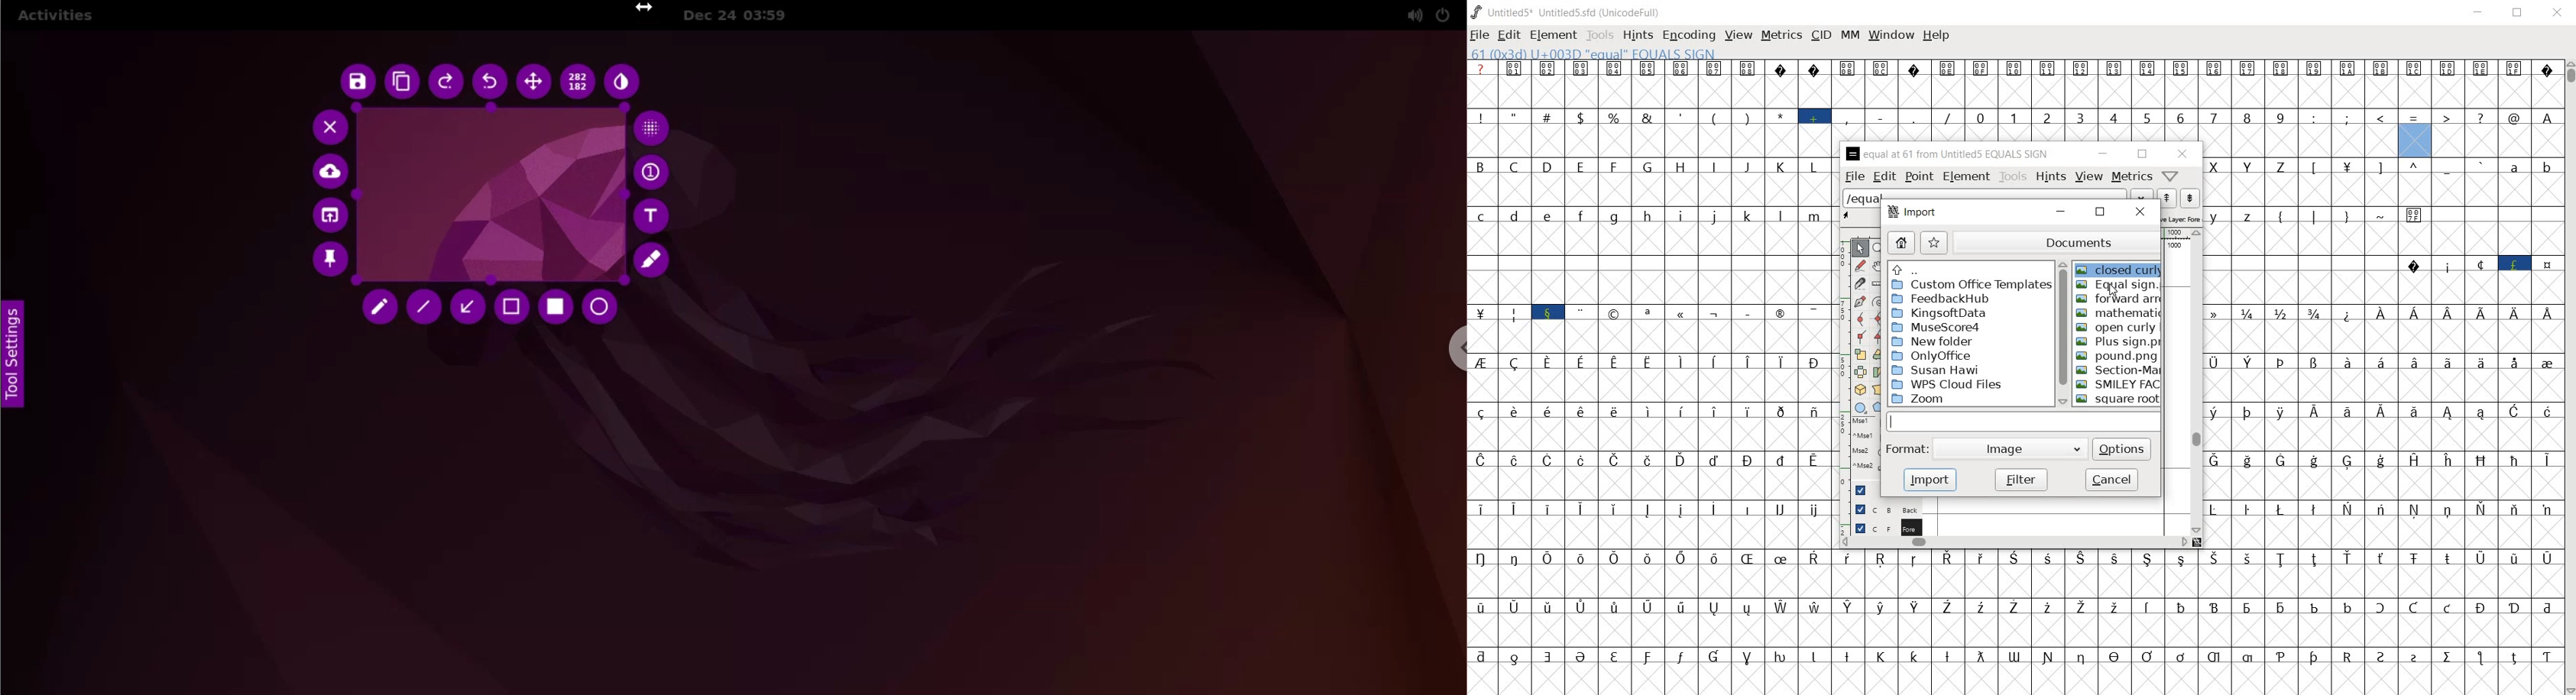 The height and width of the screenshot is (700, 2576). I want to click on close, so click(2141, 214).